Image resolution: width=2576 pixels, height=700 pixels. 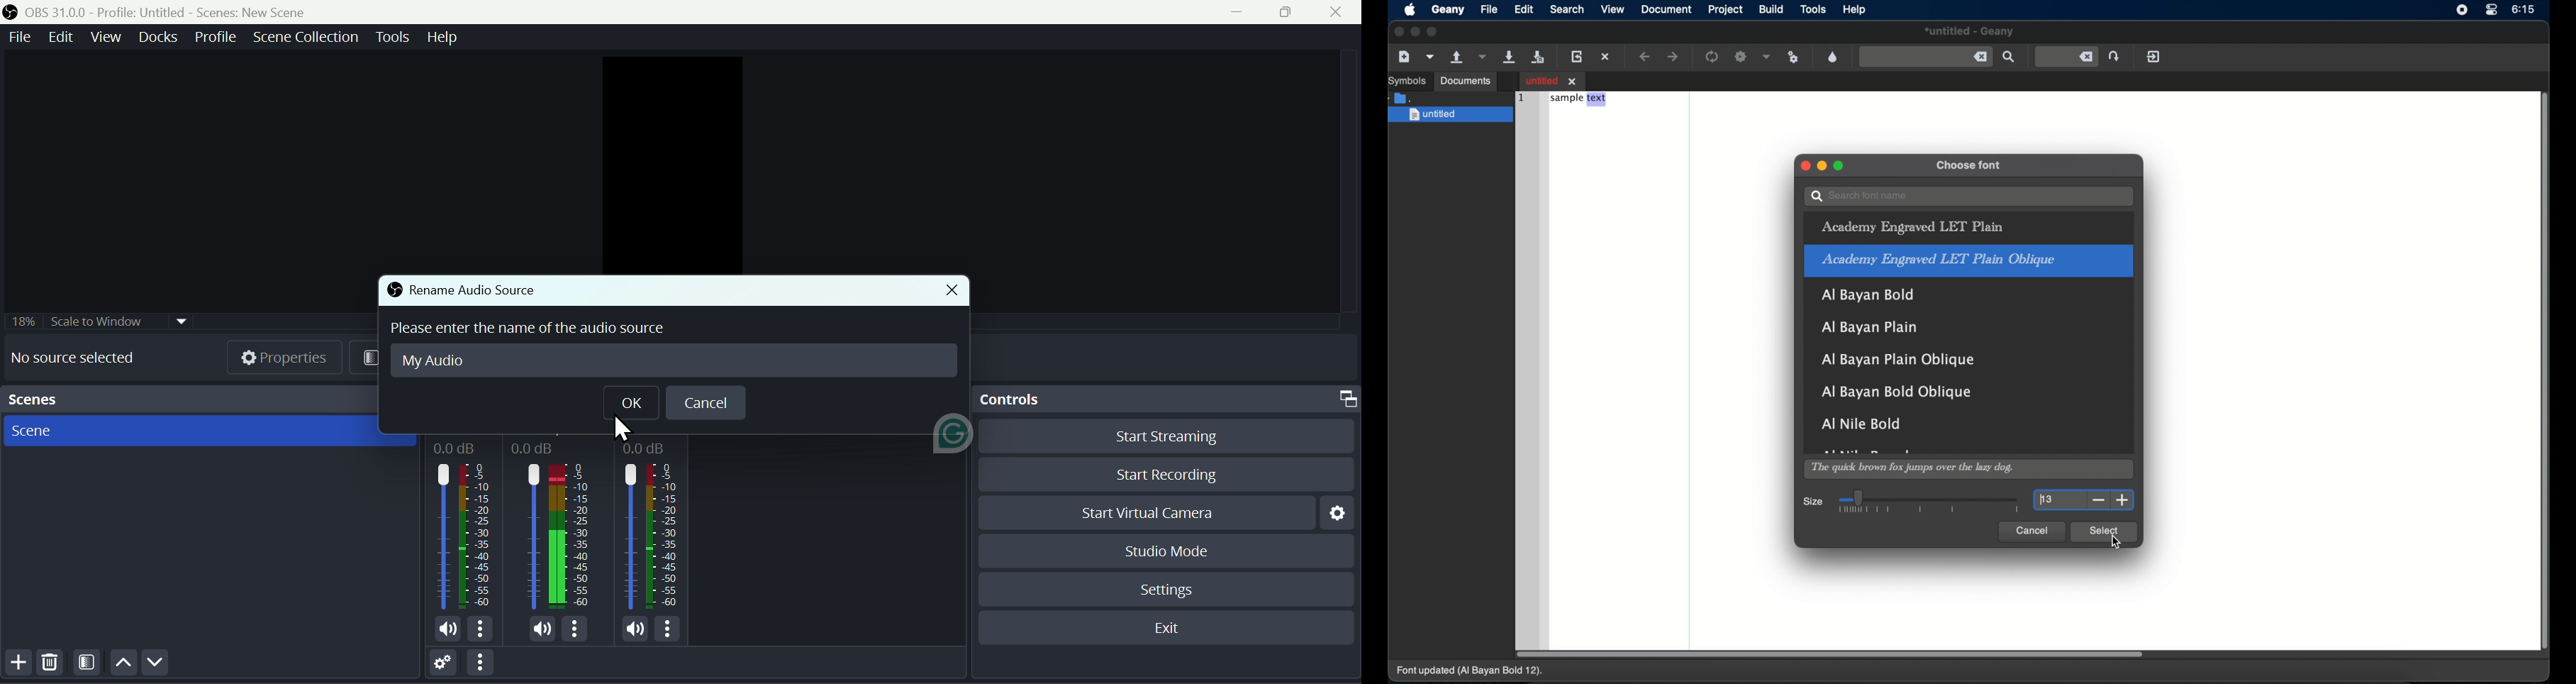 What do you see at coordinates (1230, 15) in the screenshot?
I see `minimise` at bounding box center [1230, 15].